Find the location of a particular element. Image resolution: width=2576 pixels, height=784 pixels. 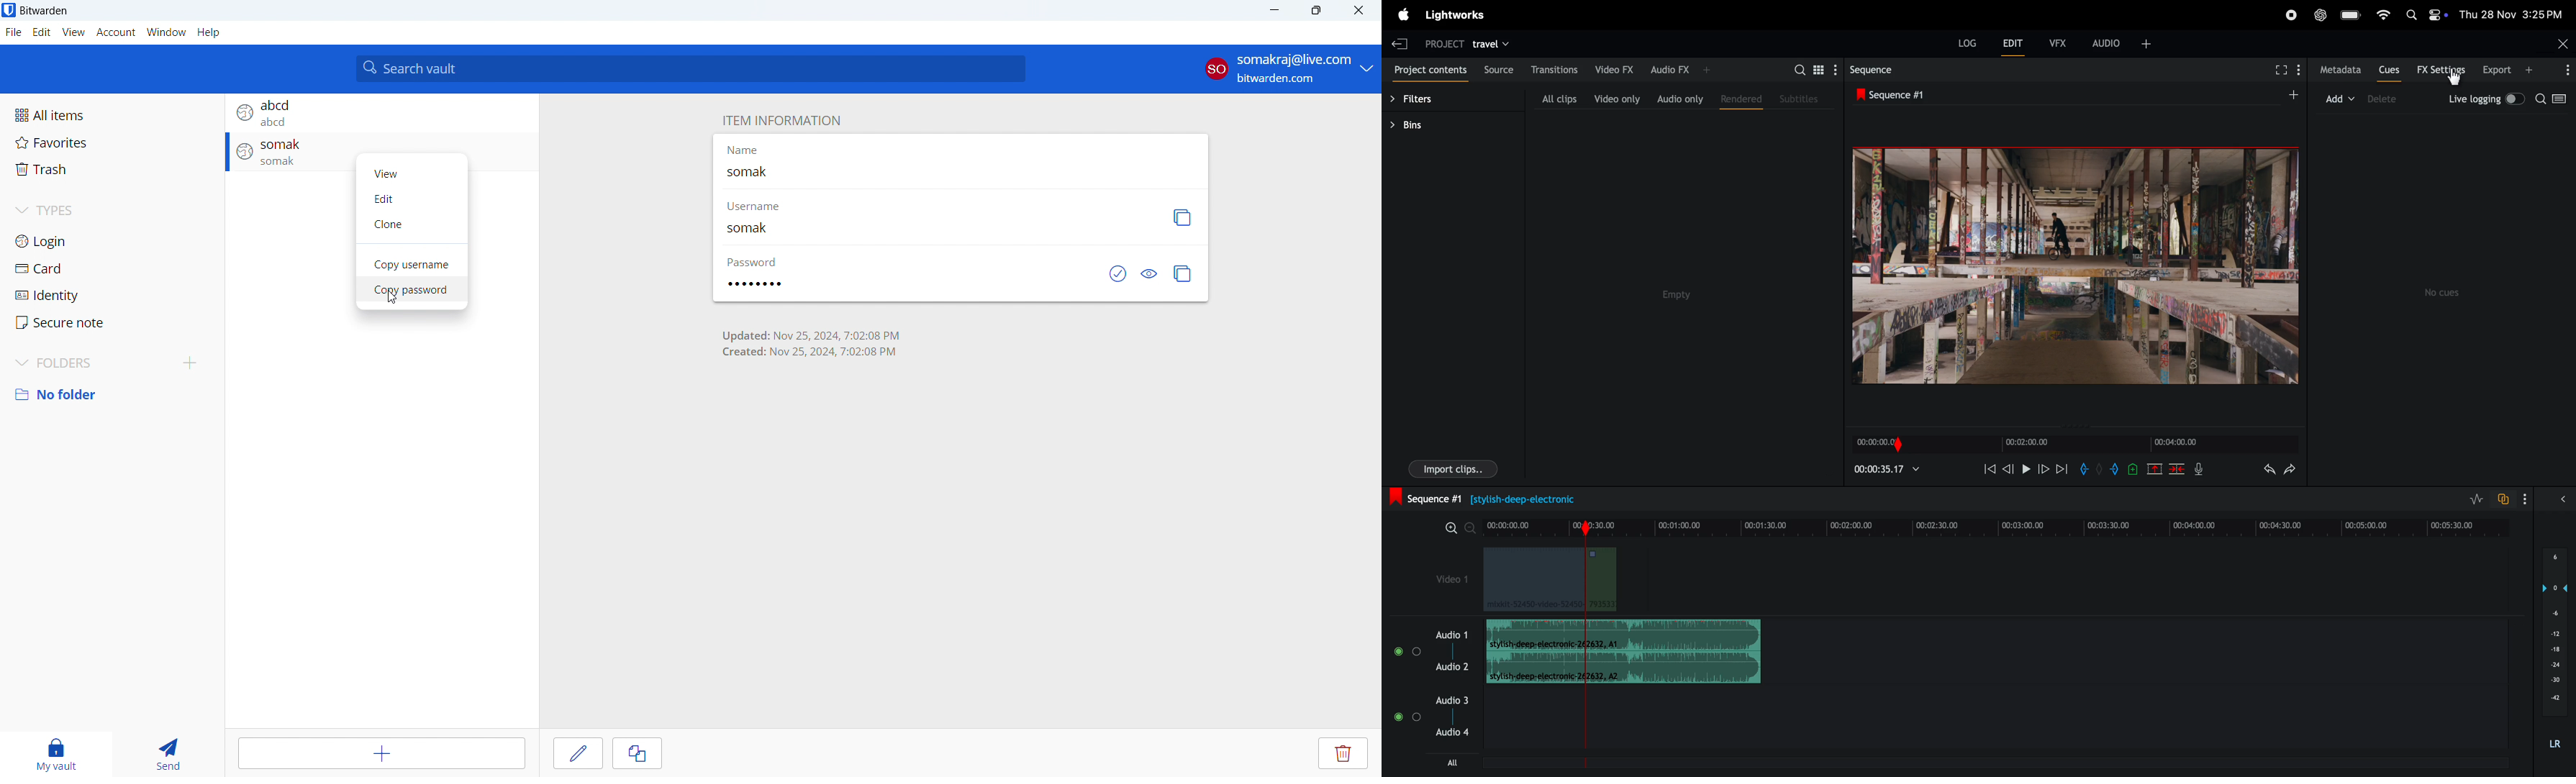

time frames is located at coordinates (2072, 445).